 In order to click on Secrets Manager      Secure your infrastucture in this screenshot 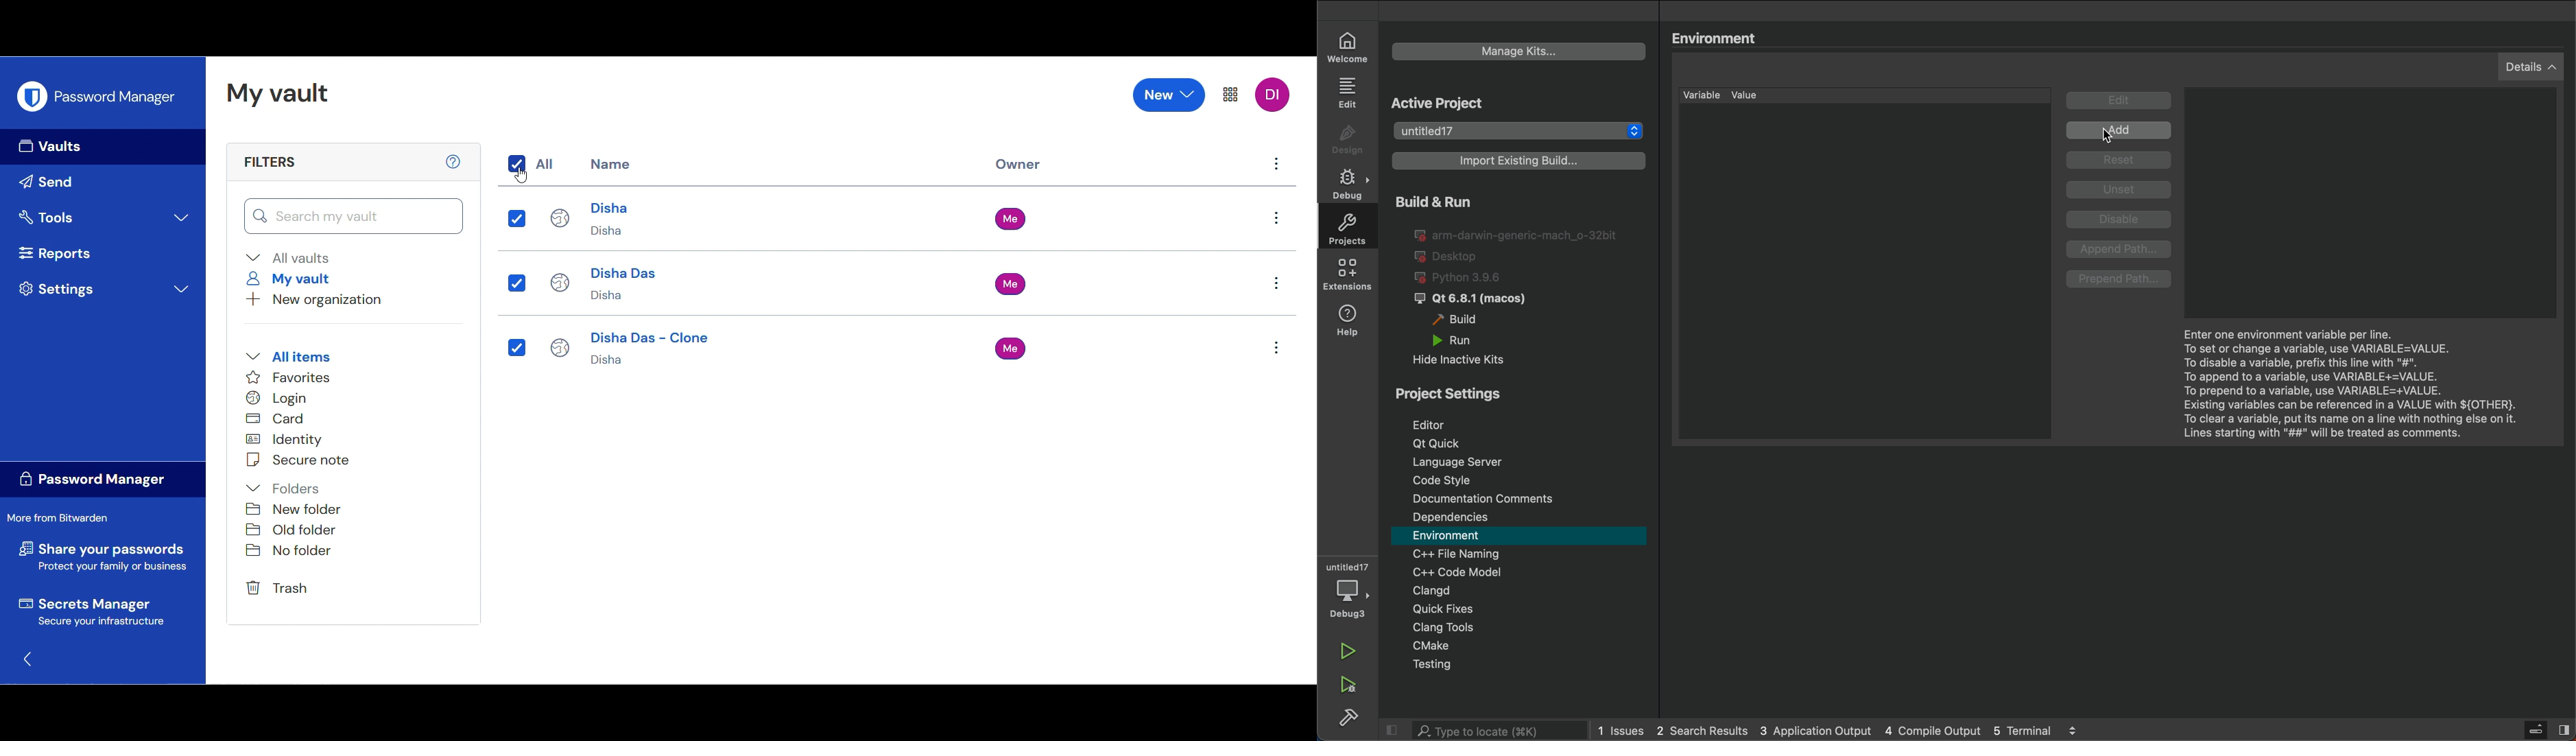, I will do `click(91, 615)`.